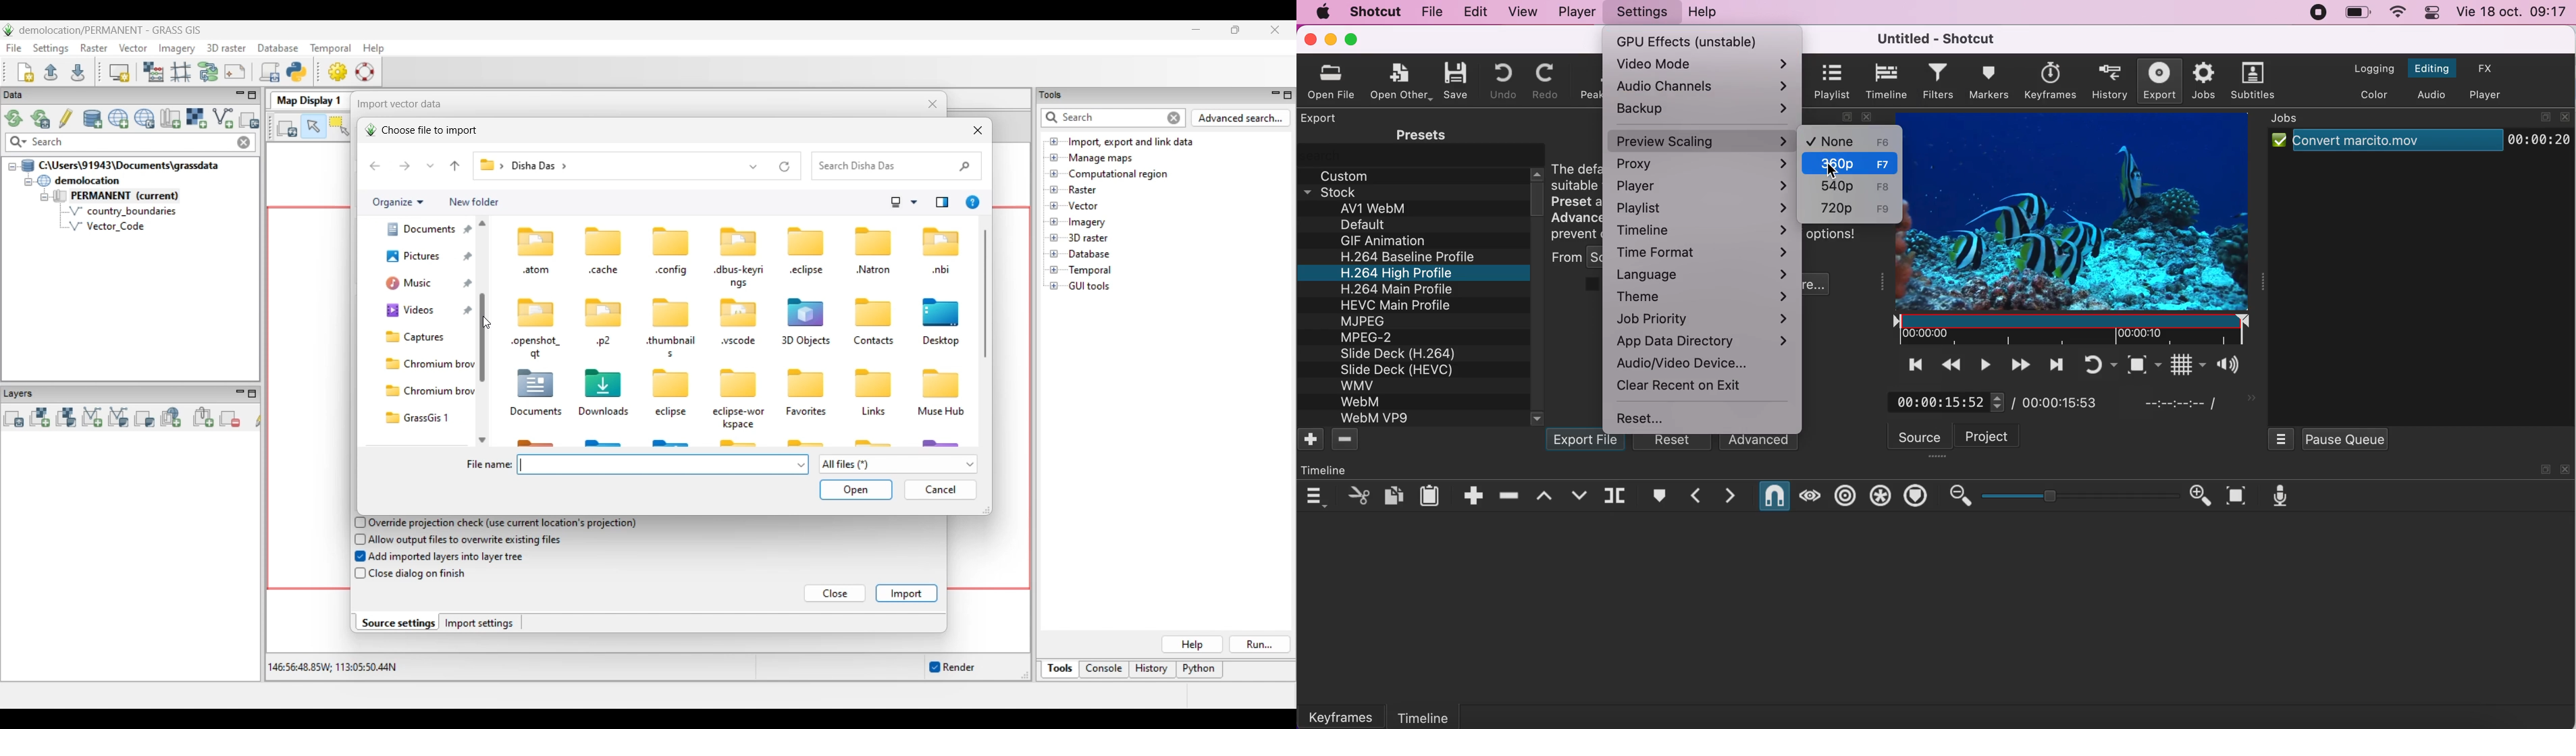  Describe the element at coordinates (1314, 496) in the screenshot. I see `timeline menu` at that location.